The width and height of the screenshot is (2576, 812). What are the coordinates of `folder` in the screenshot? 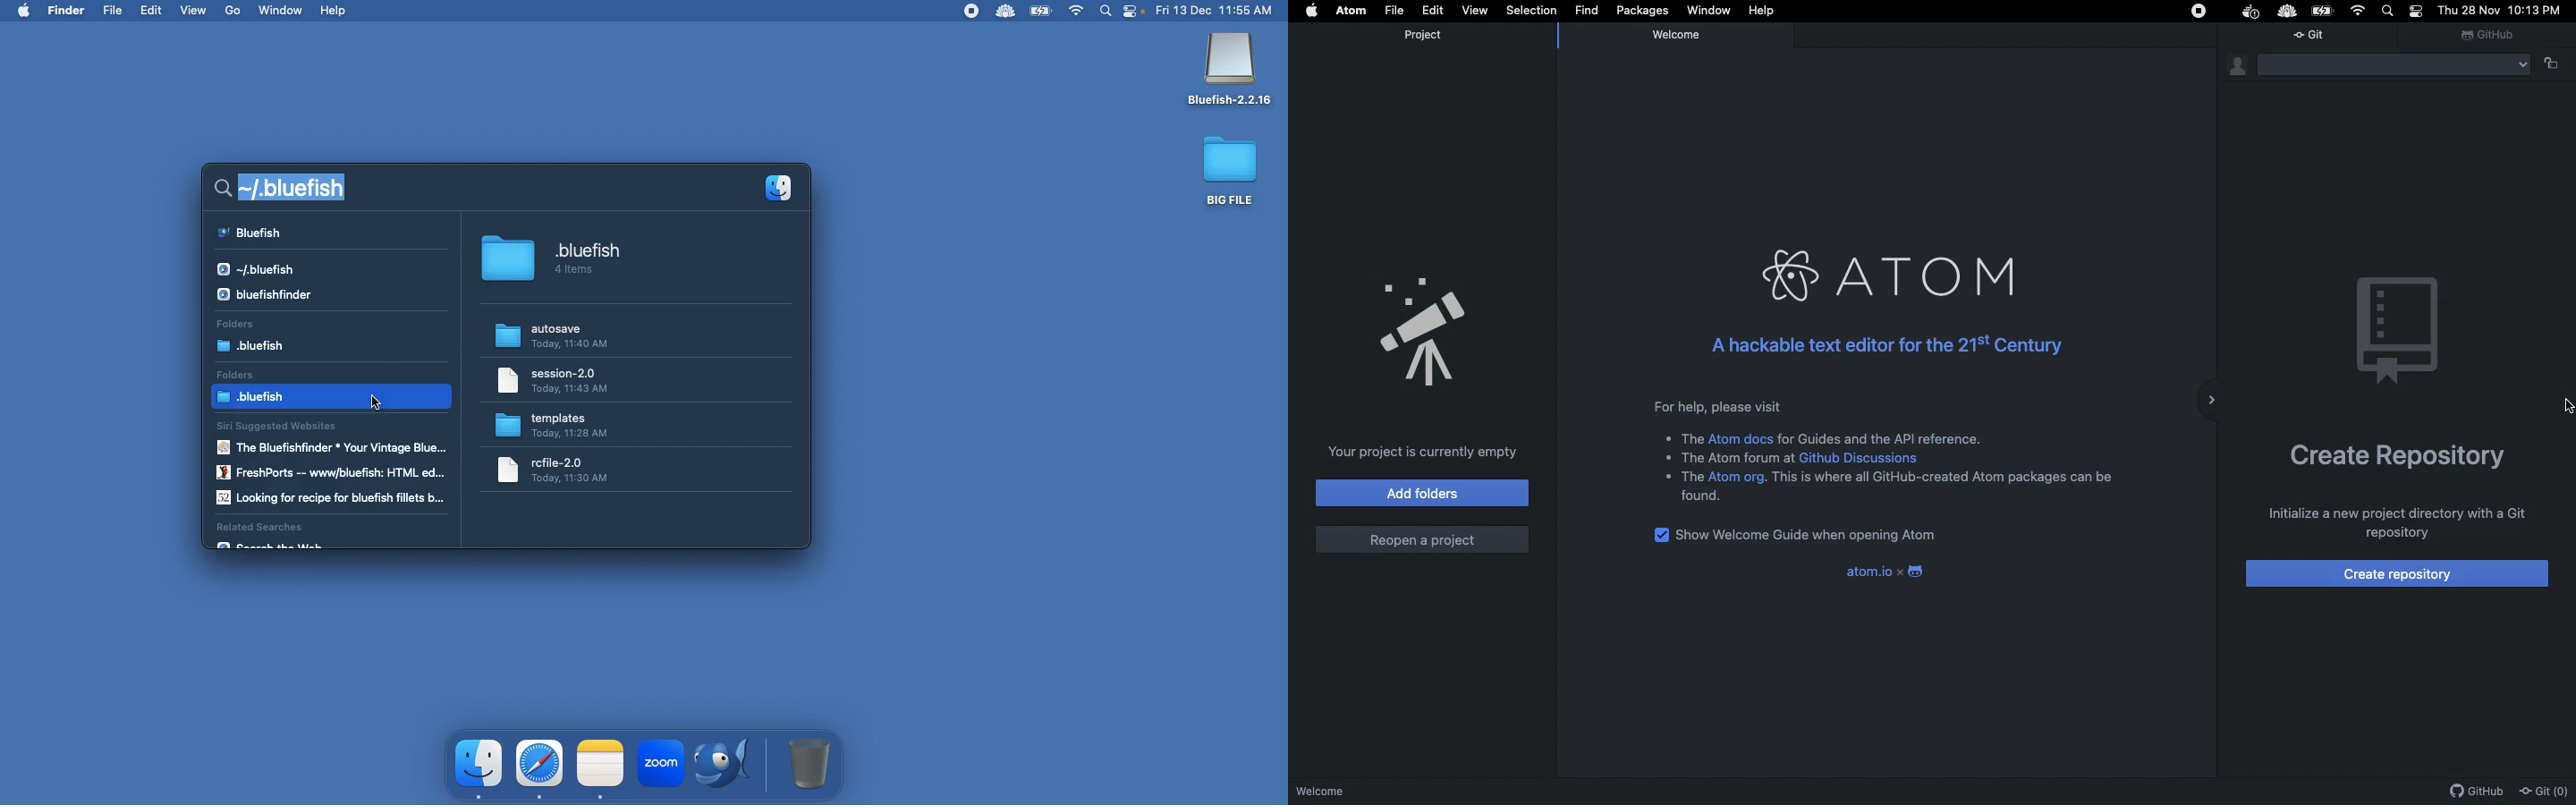 It's located at (568, 469).